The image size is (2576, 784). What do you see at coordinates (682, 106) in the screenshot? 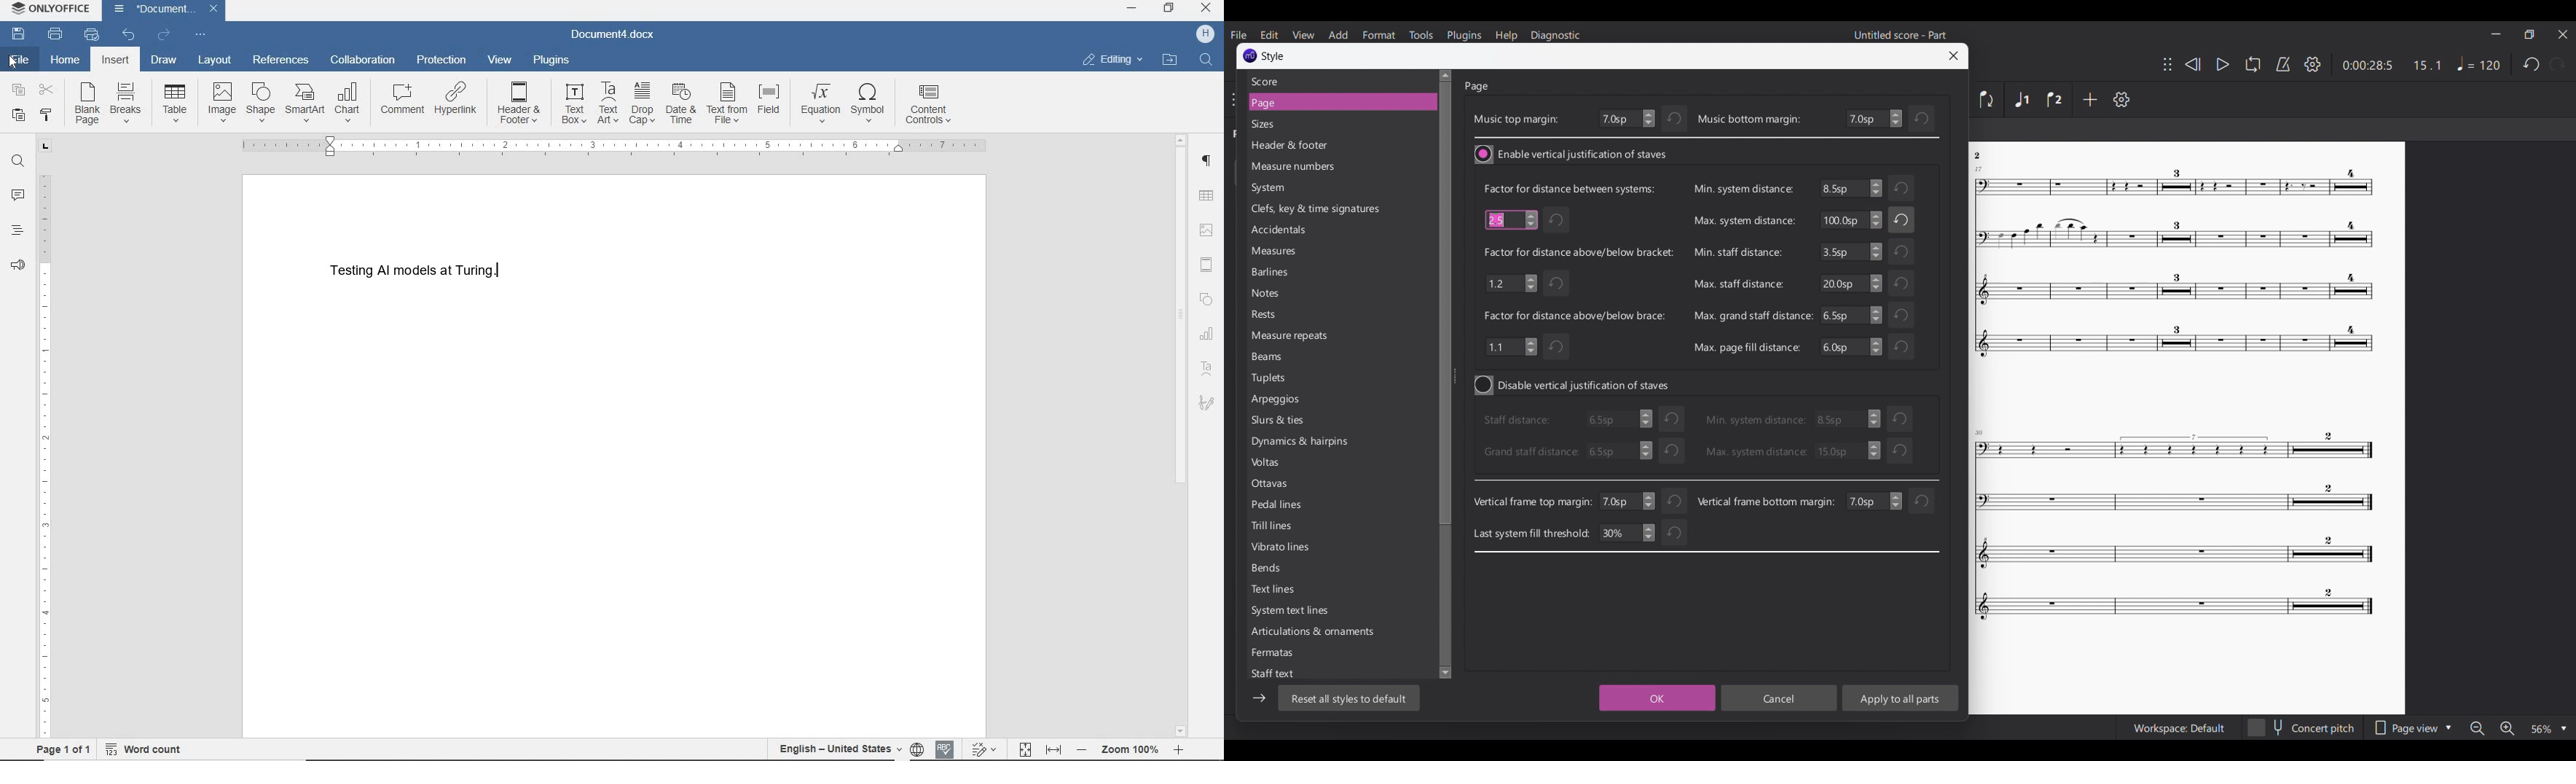
I see `date & time` at bounding box center [682, 106].